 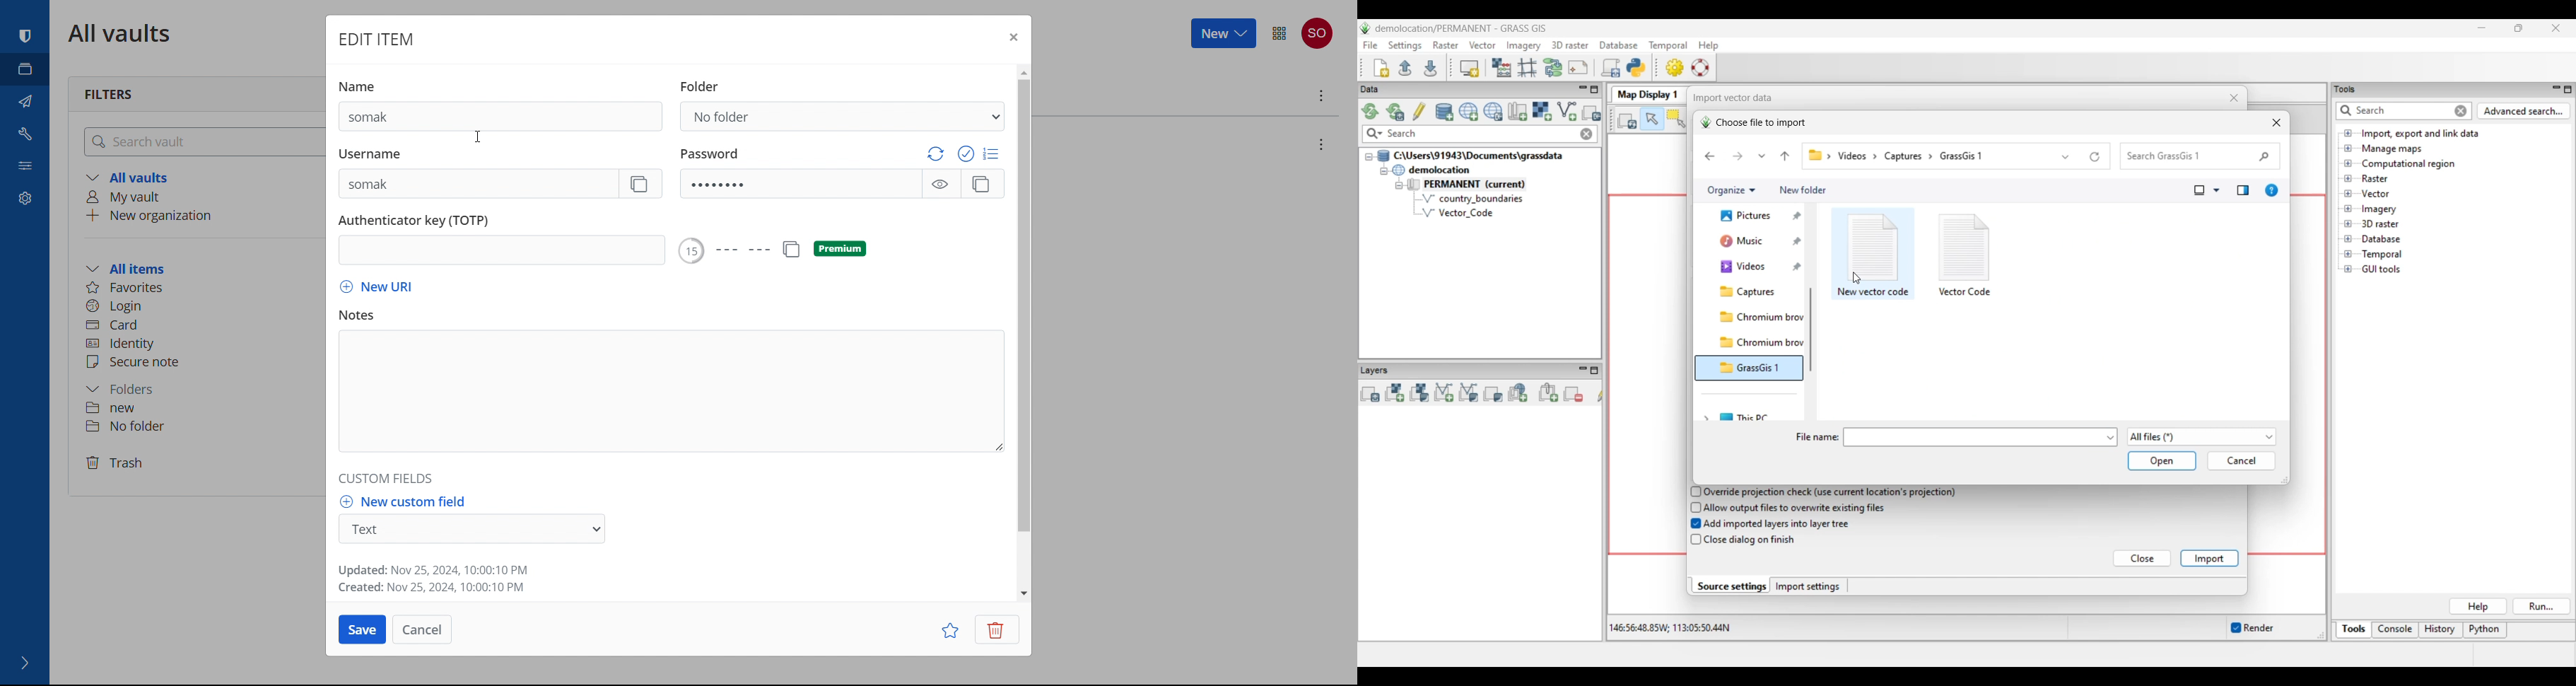 What do you see at coordinates (203, 363) in the screenshot?
I see `secure note` at bounding box center [203, 363].